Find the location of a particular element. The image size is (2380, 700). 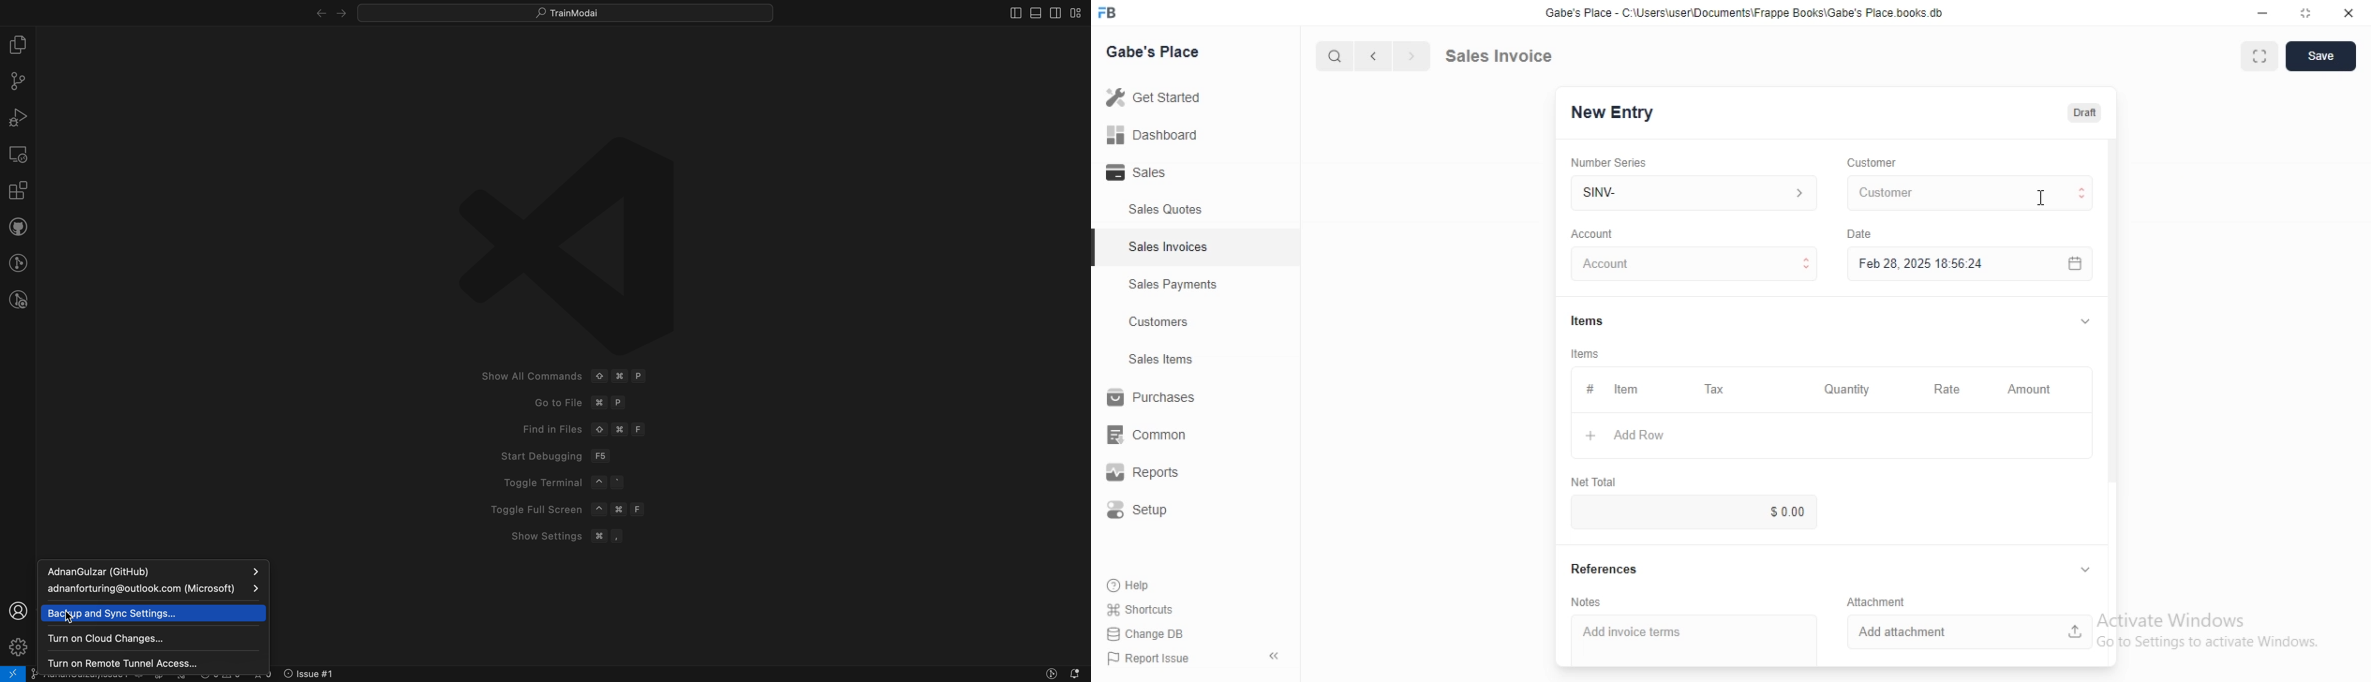

collapse is located at coordinates (2082, 321).